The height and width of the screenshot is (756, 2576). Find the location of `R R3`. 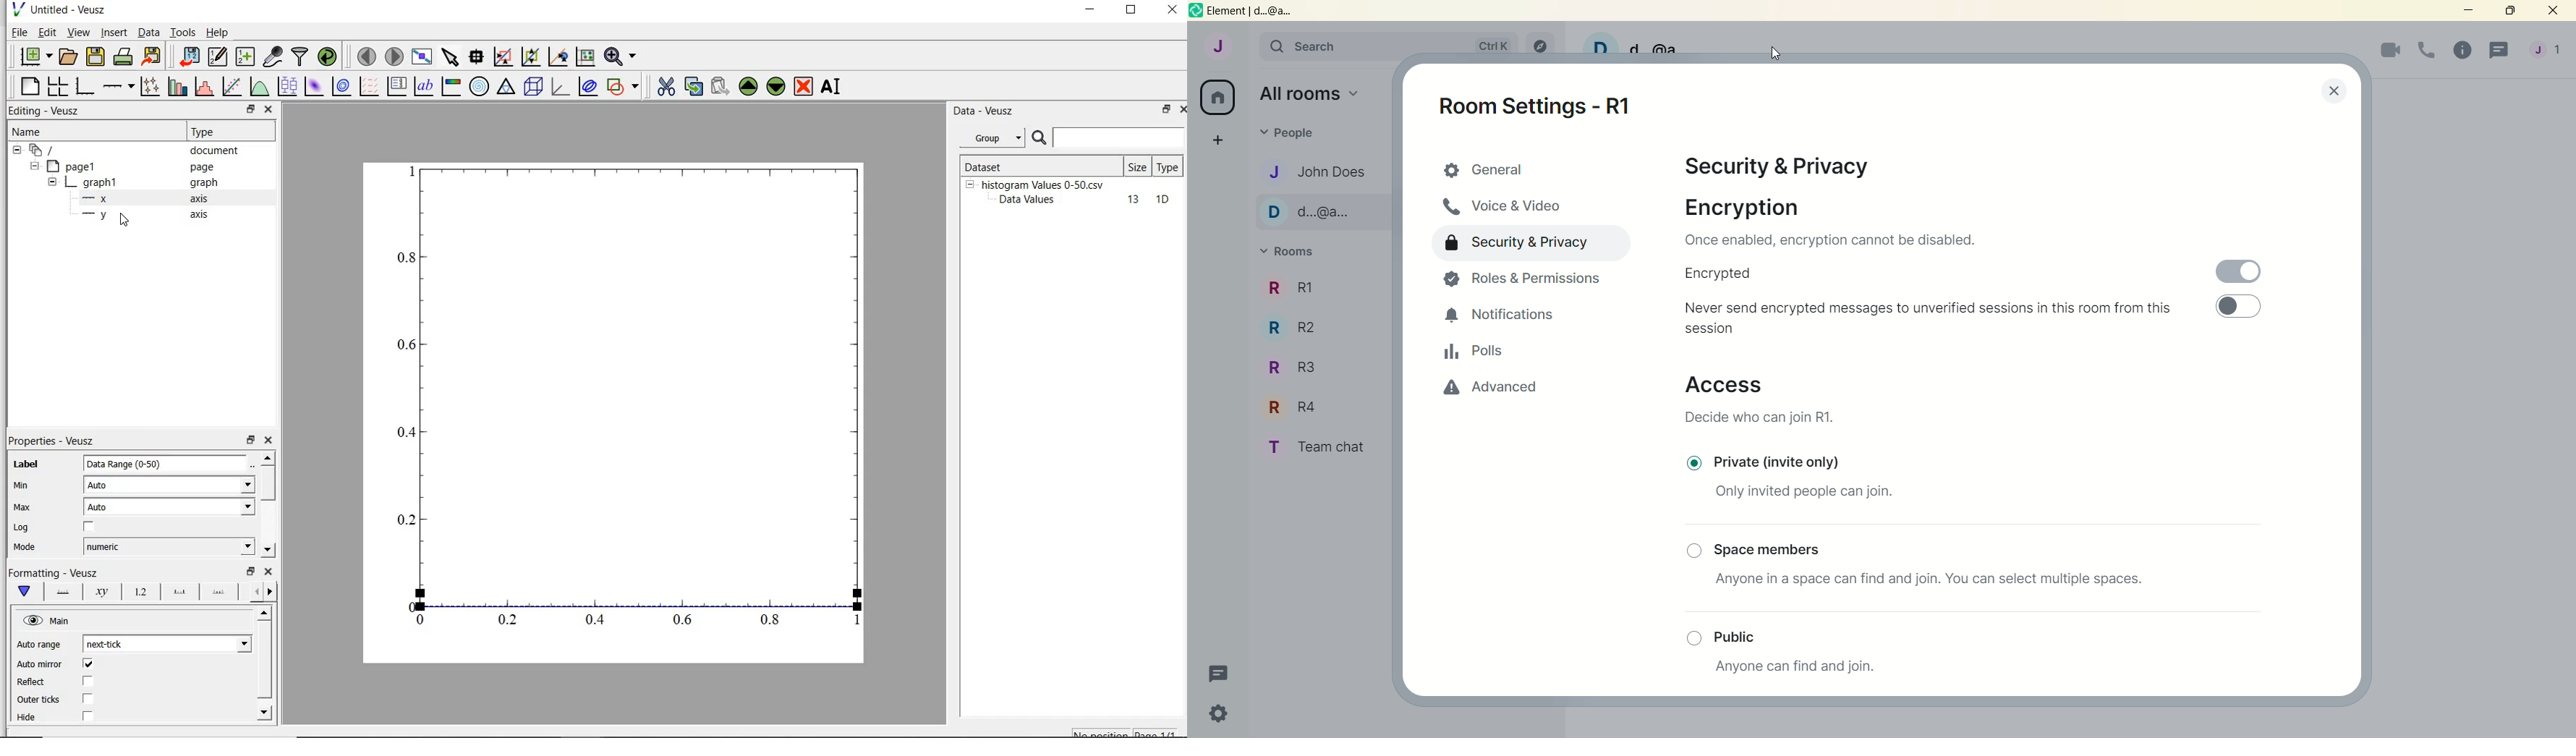

R R3 is located at coordinates (1303, 371).